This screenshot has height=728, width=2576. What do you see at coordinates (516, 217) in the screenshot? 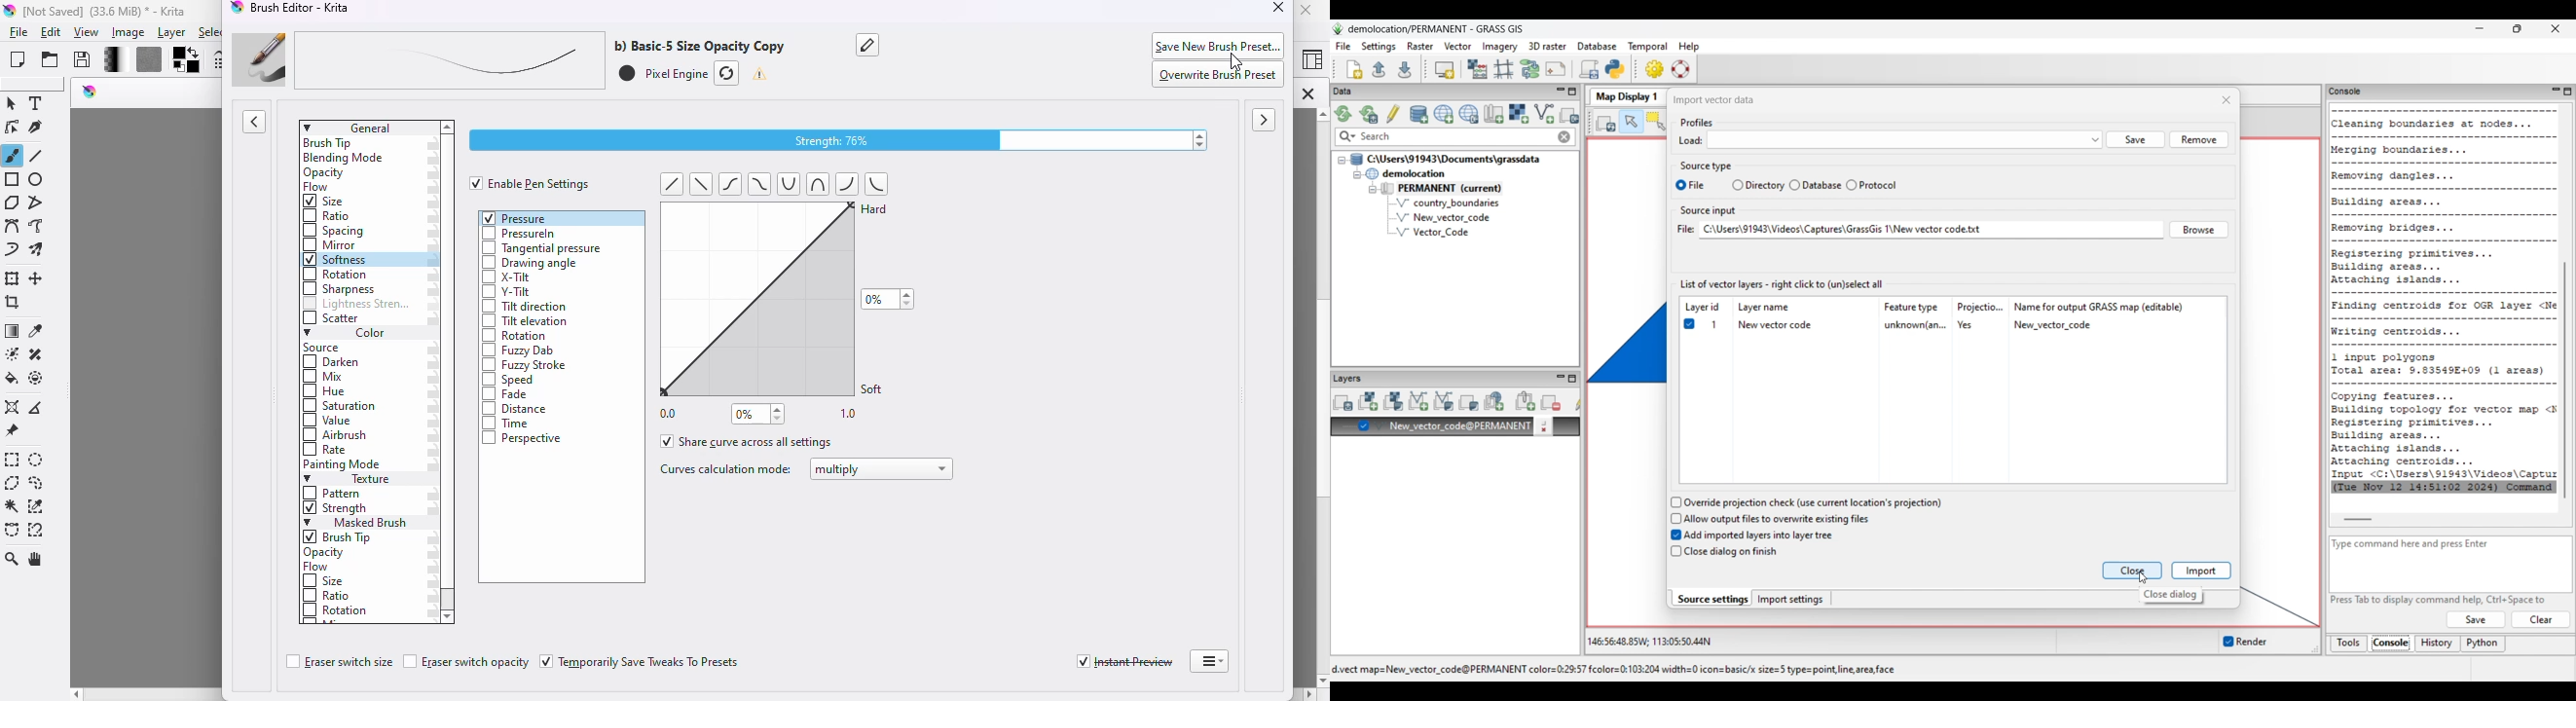
I see `pressure` at bounding box center [516, 217].